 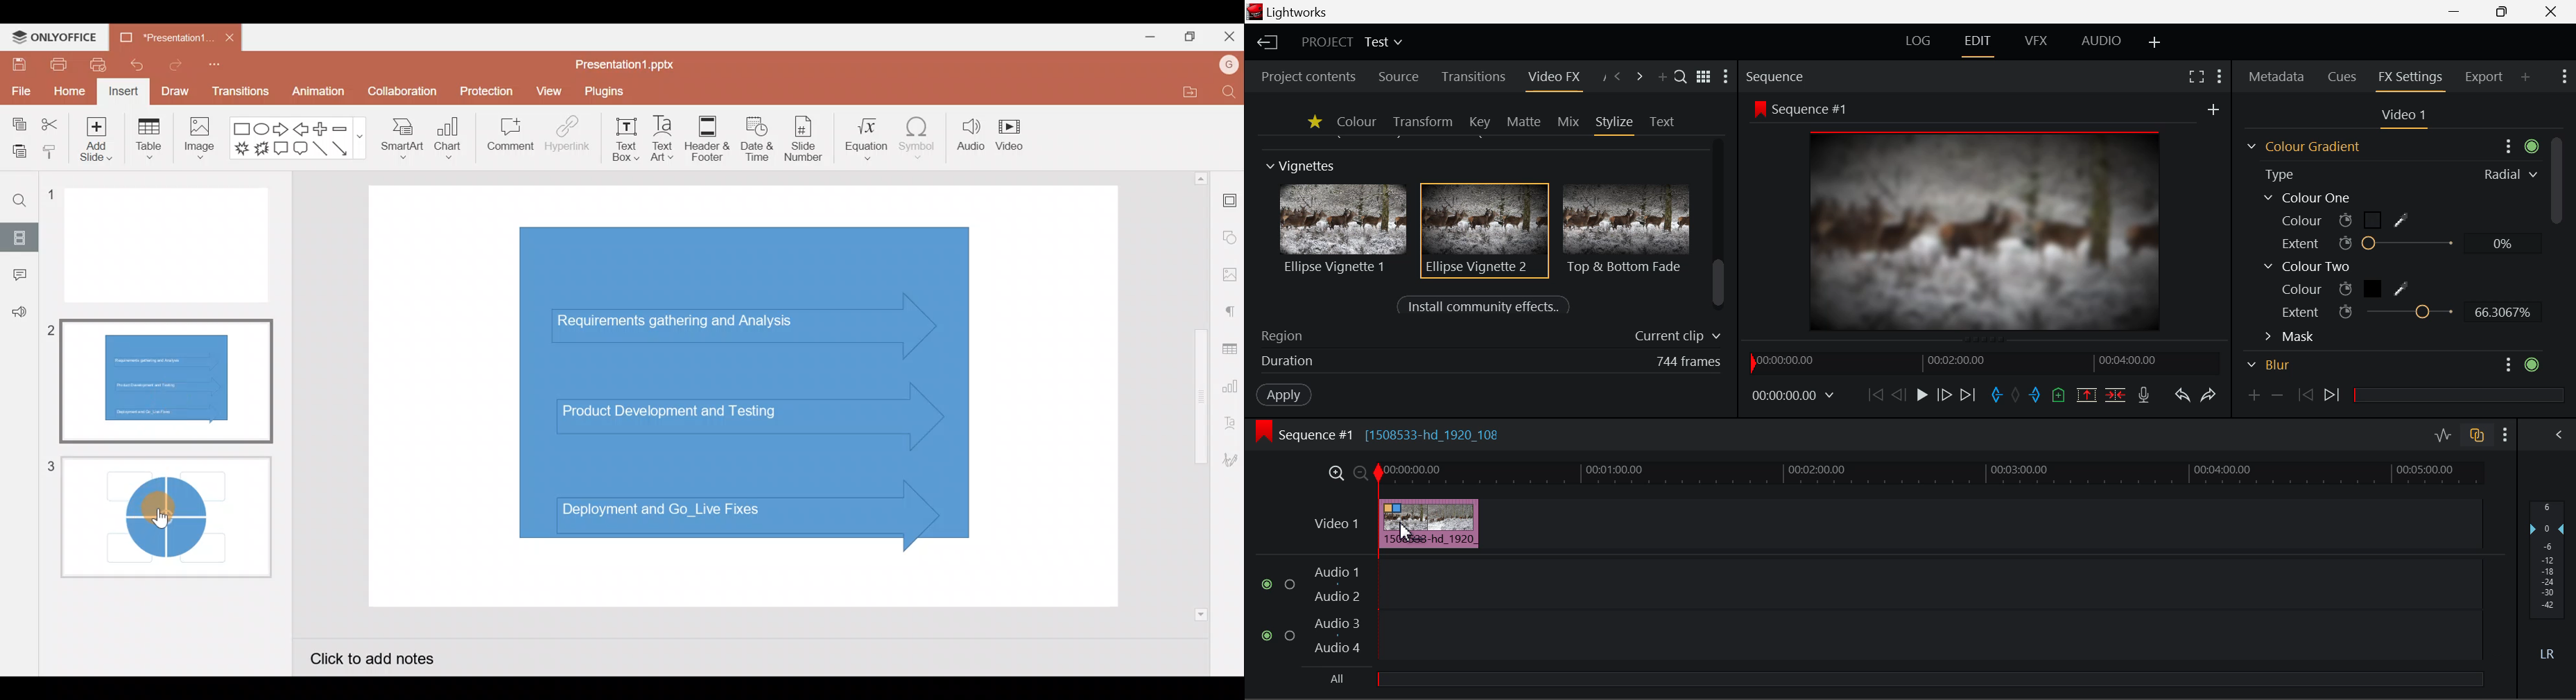 What do you see at coordinates (316, 91) in the screenshot?
I see `Animation` at bounding box center [316, 91].